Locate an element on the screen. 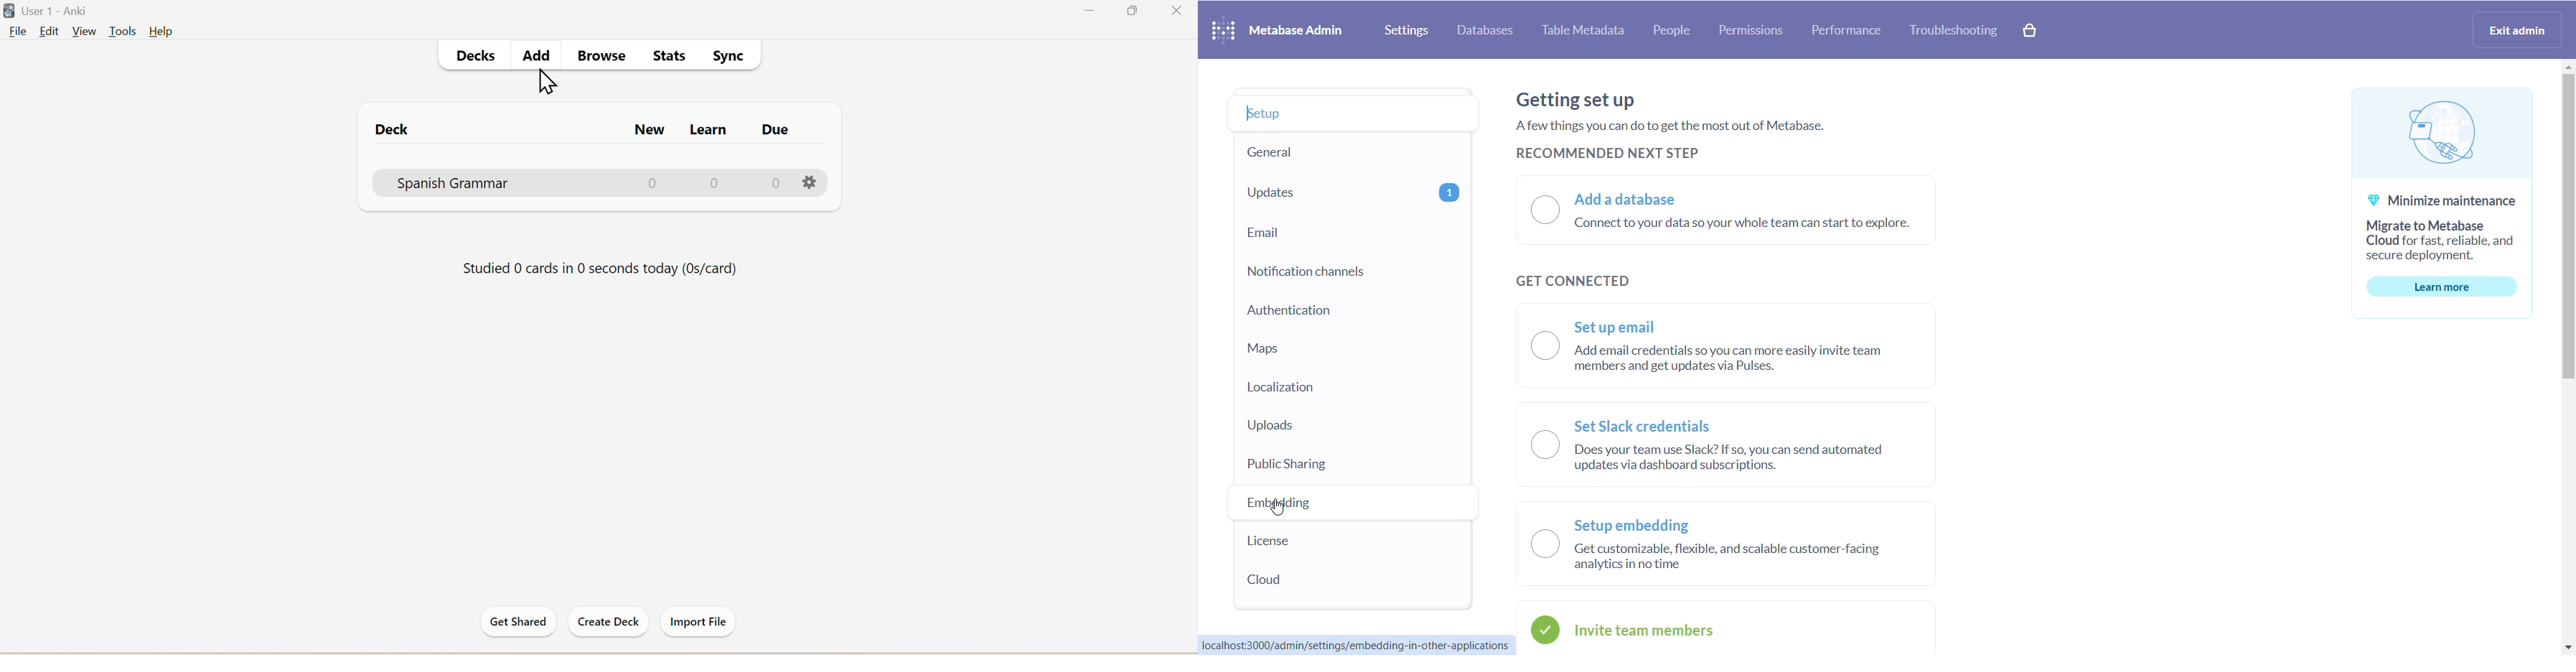 The height and width of the screenshot is (672, 2576). View is located at coordinates (82, 31).